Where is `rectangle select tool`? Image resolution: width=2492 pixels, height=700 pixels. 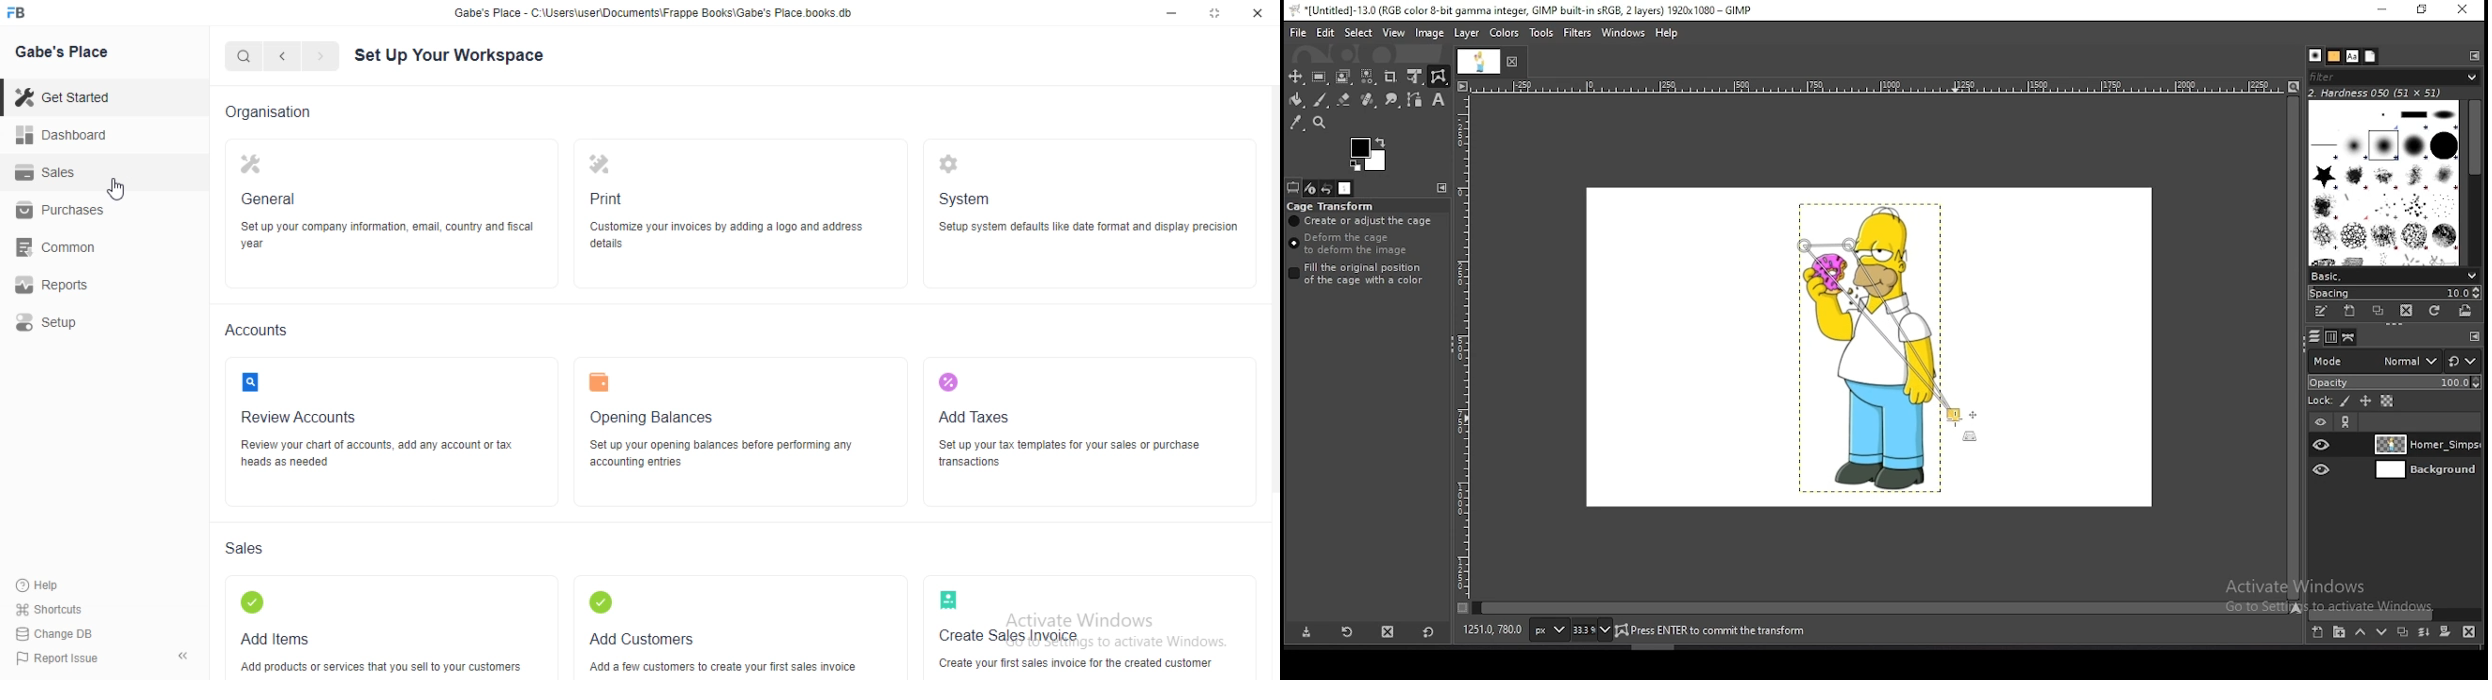 rectangle select tool is located at coordinates (1320, 76).